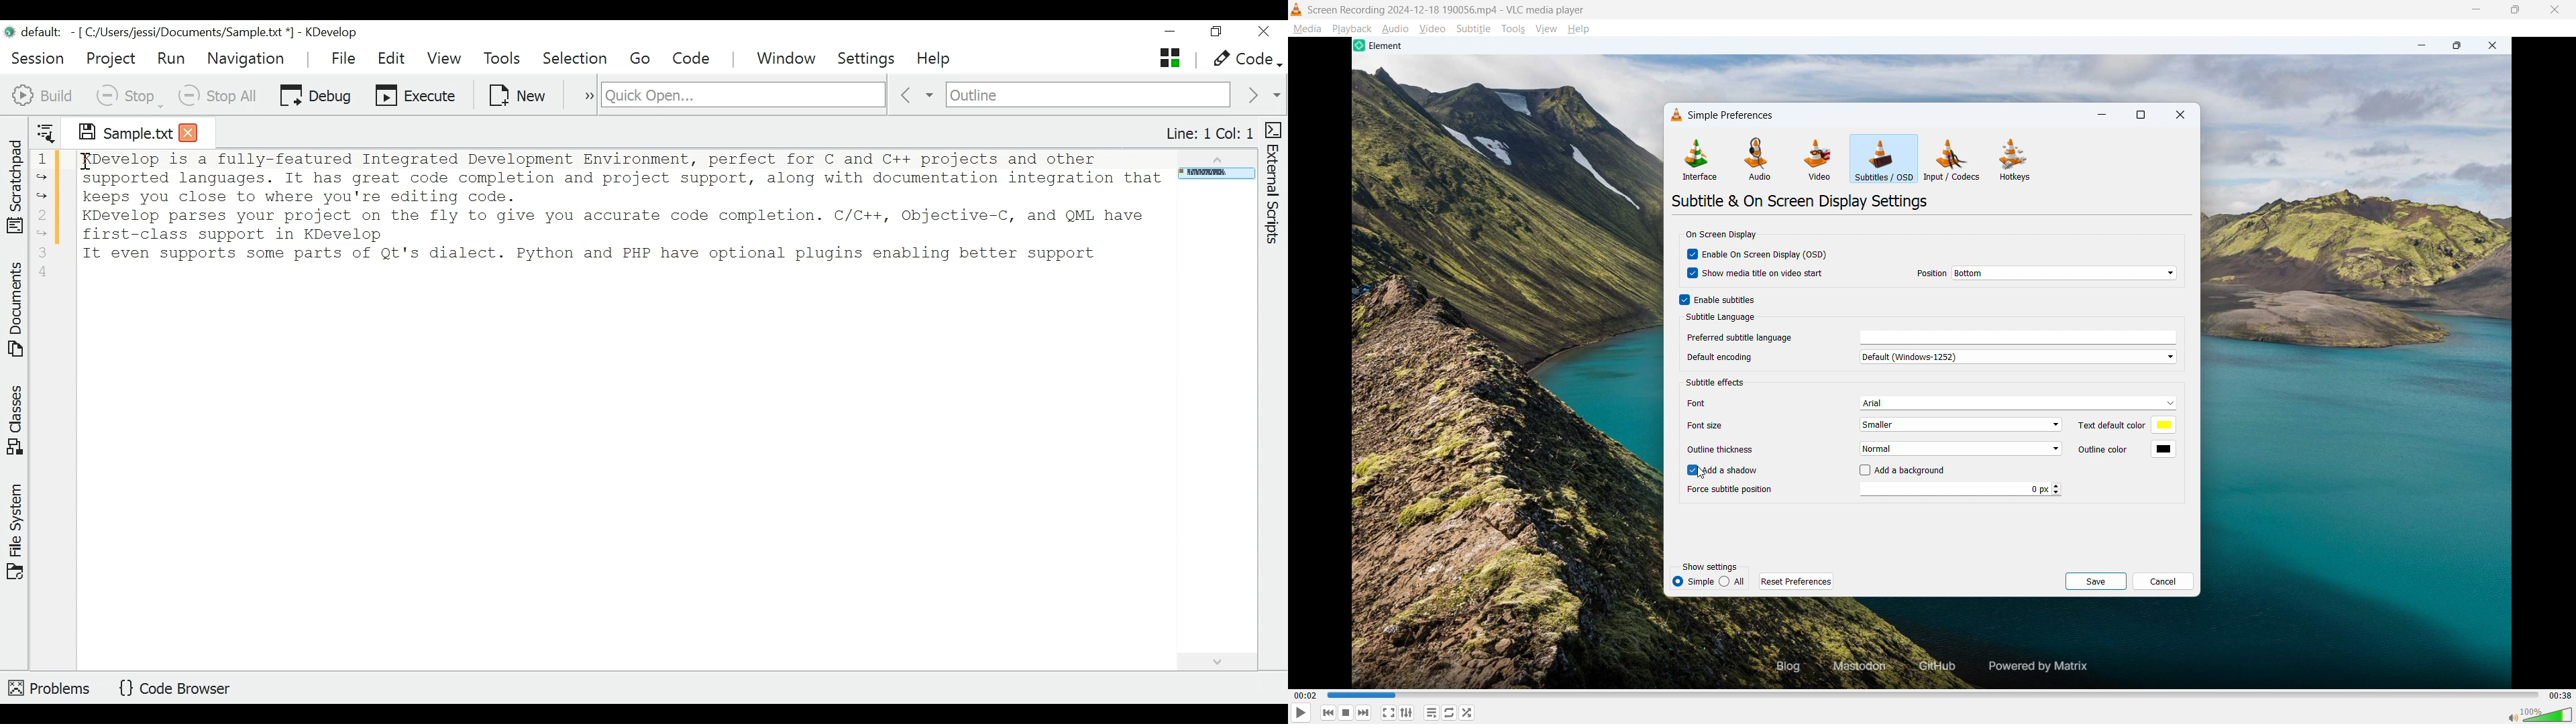 This screenshot has width=2576, height=728. Describe the element at coordinates (1352, 29) in the screenshot. I see `Playback ` at that location.